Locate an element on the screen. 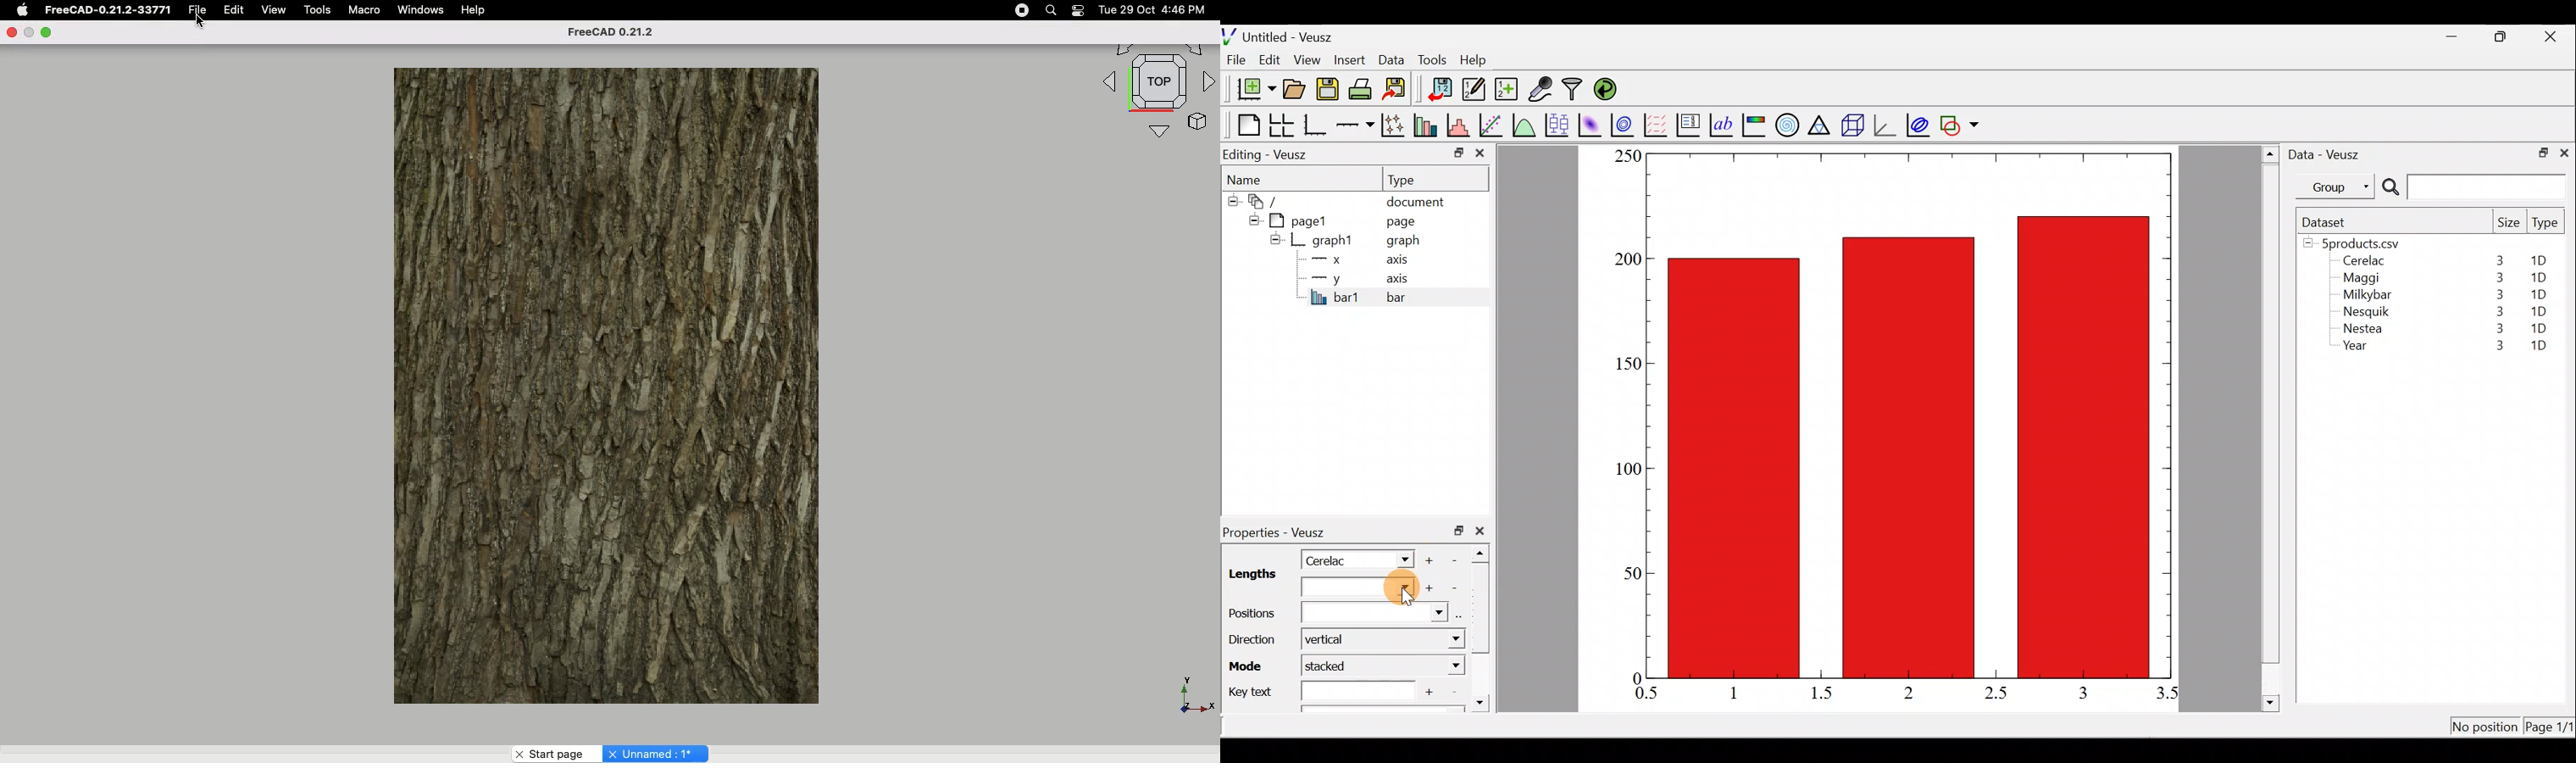 Image resolution: width=2576 pixels, height=784 pixels. Record is located at coordinates (1018, 10).